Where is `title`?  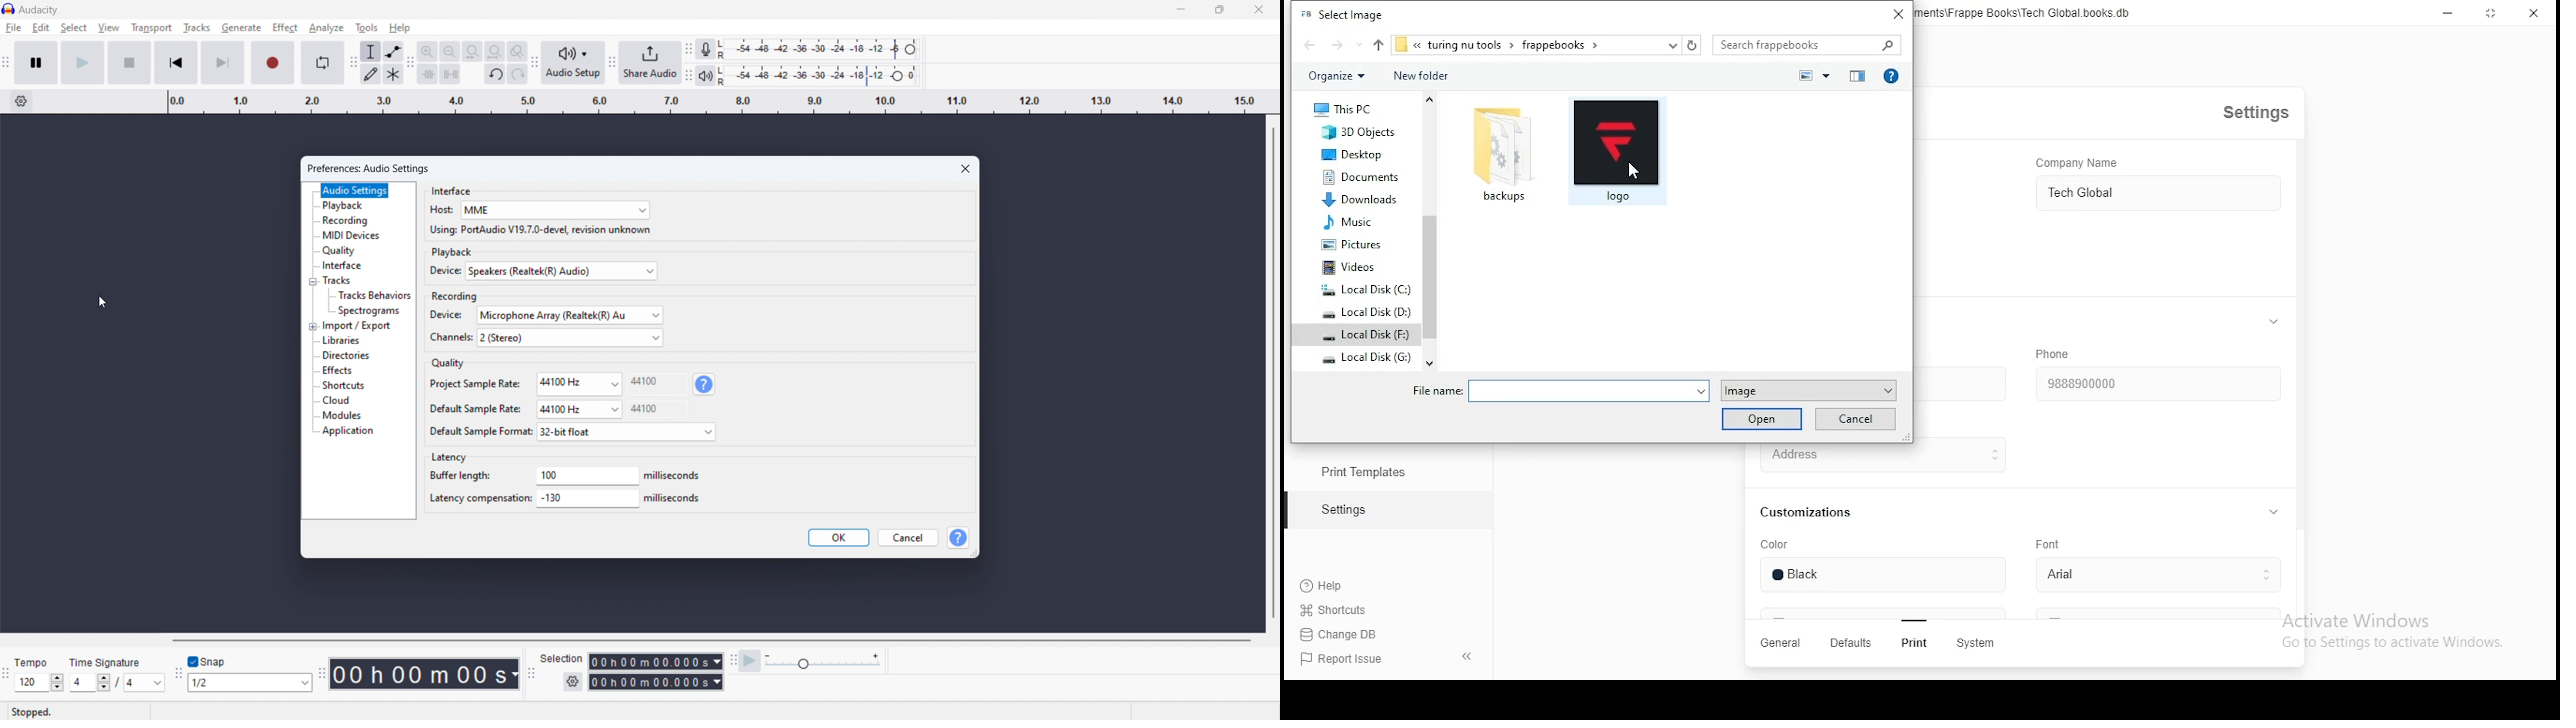 title is located at coordinates (39, 10).